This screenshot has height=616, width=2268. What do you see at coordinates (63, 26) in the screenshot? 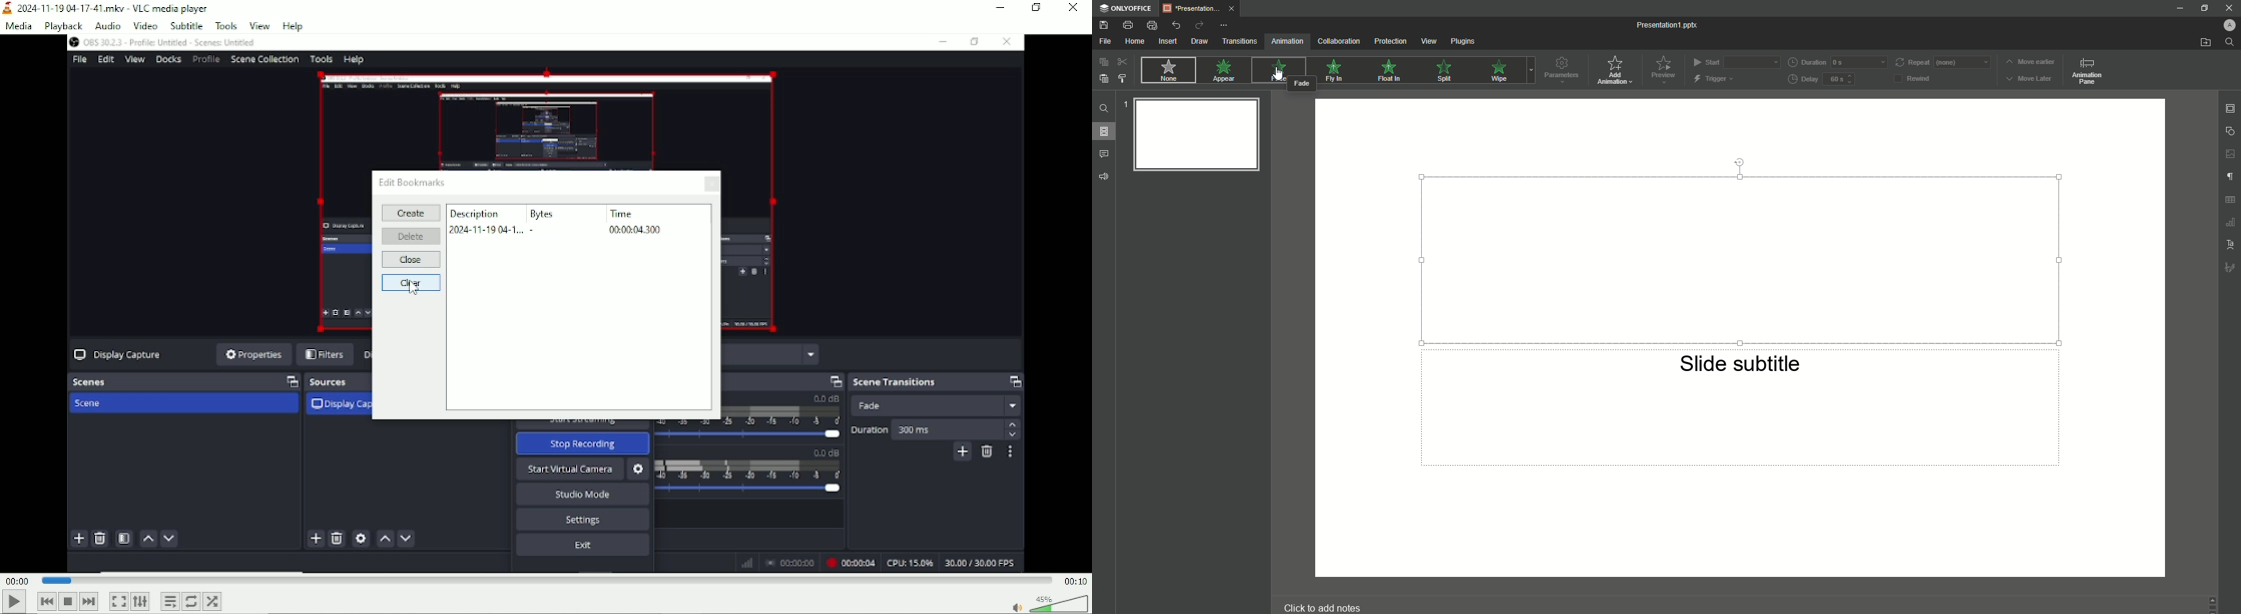
I see `Playback` at bounding box center [63, 26].